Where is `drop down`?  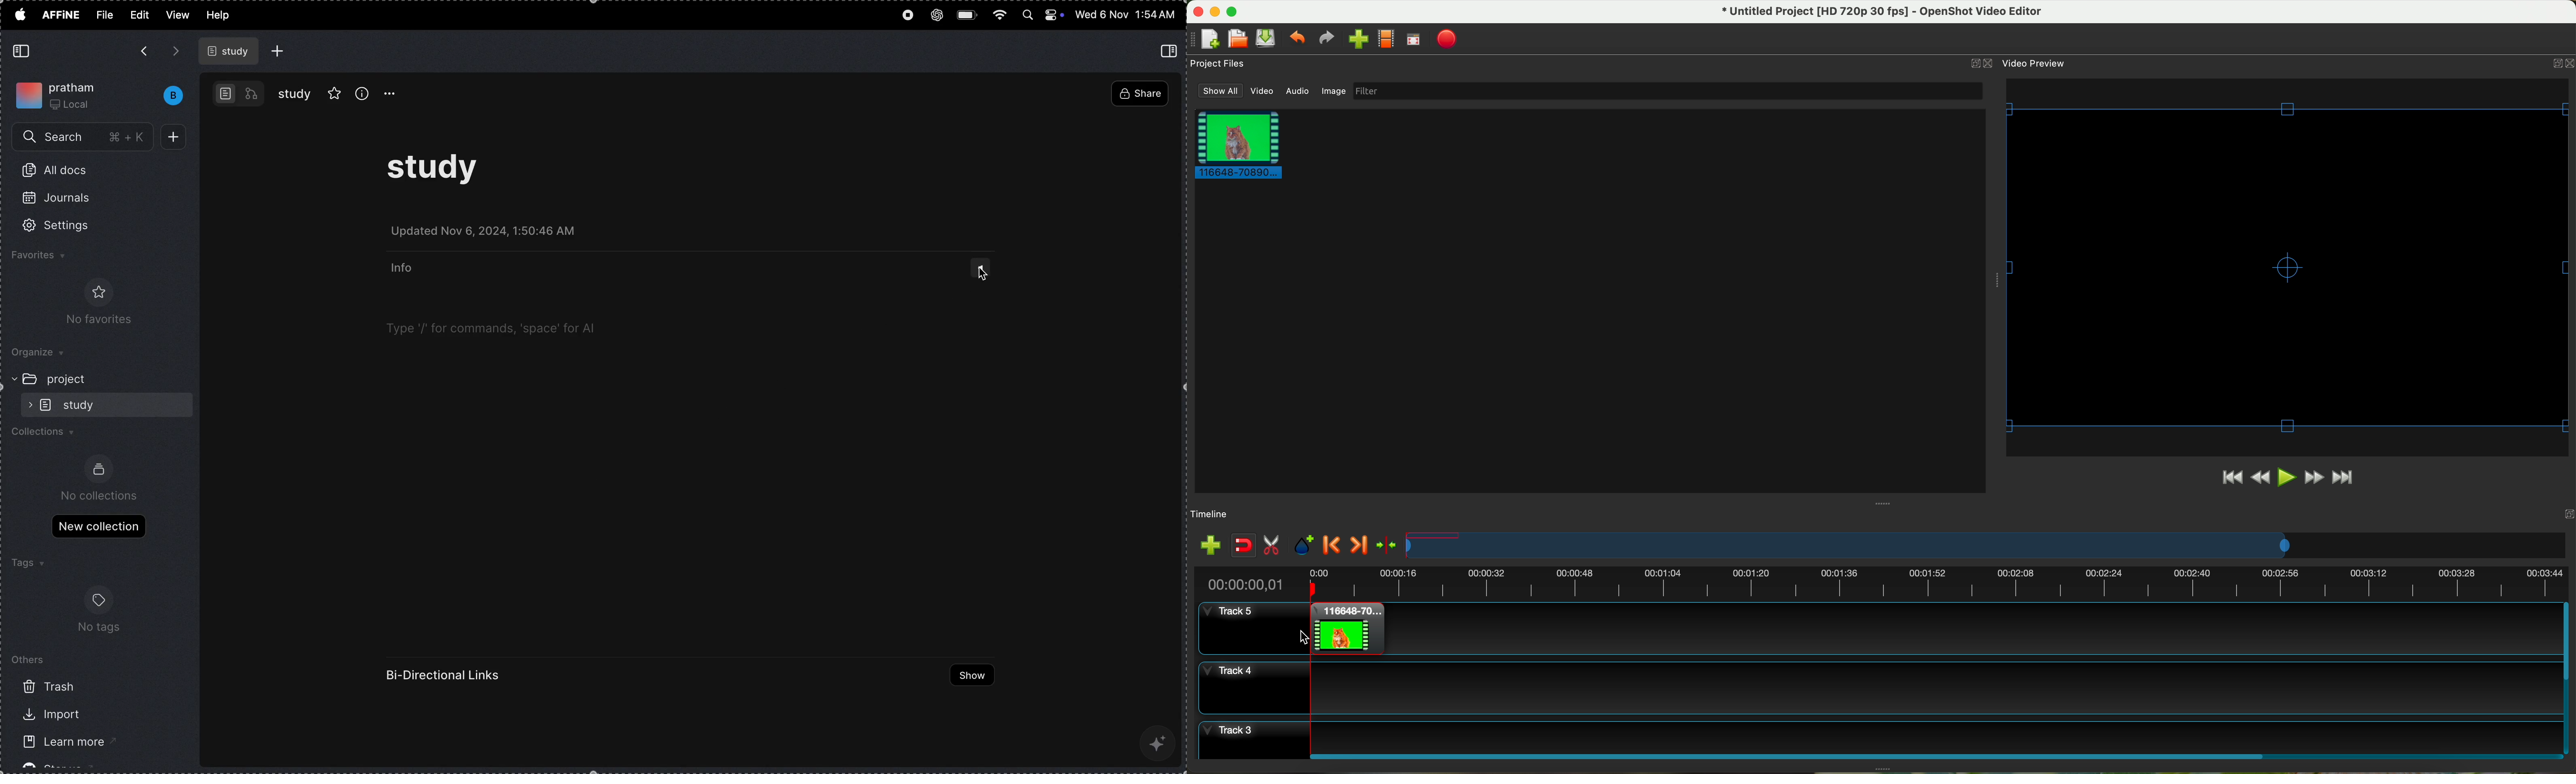 drop down is located at coordinates (983, 271).